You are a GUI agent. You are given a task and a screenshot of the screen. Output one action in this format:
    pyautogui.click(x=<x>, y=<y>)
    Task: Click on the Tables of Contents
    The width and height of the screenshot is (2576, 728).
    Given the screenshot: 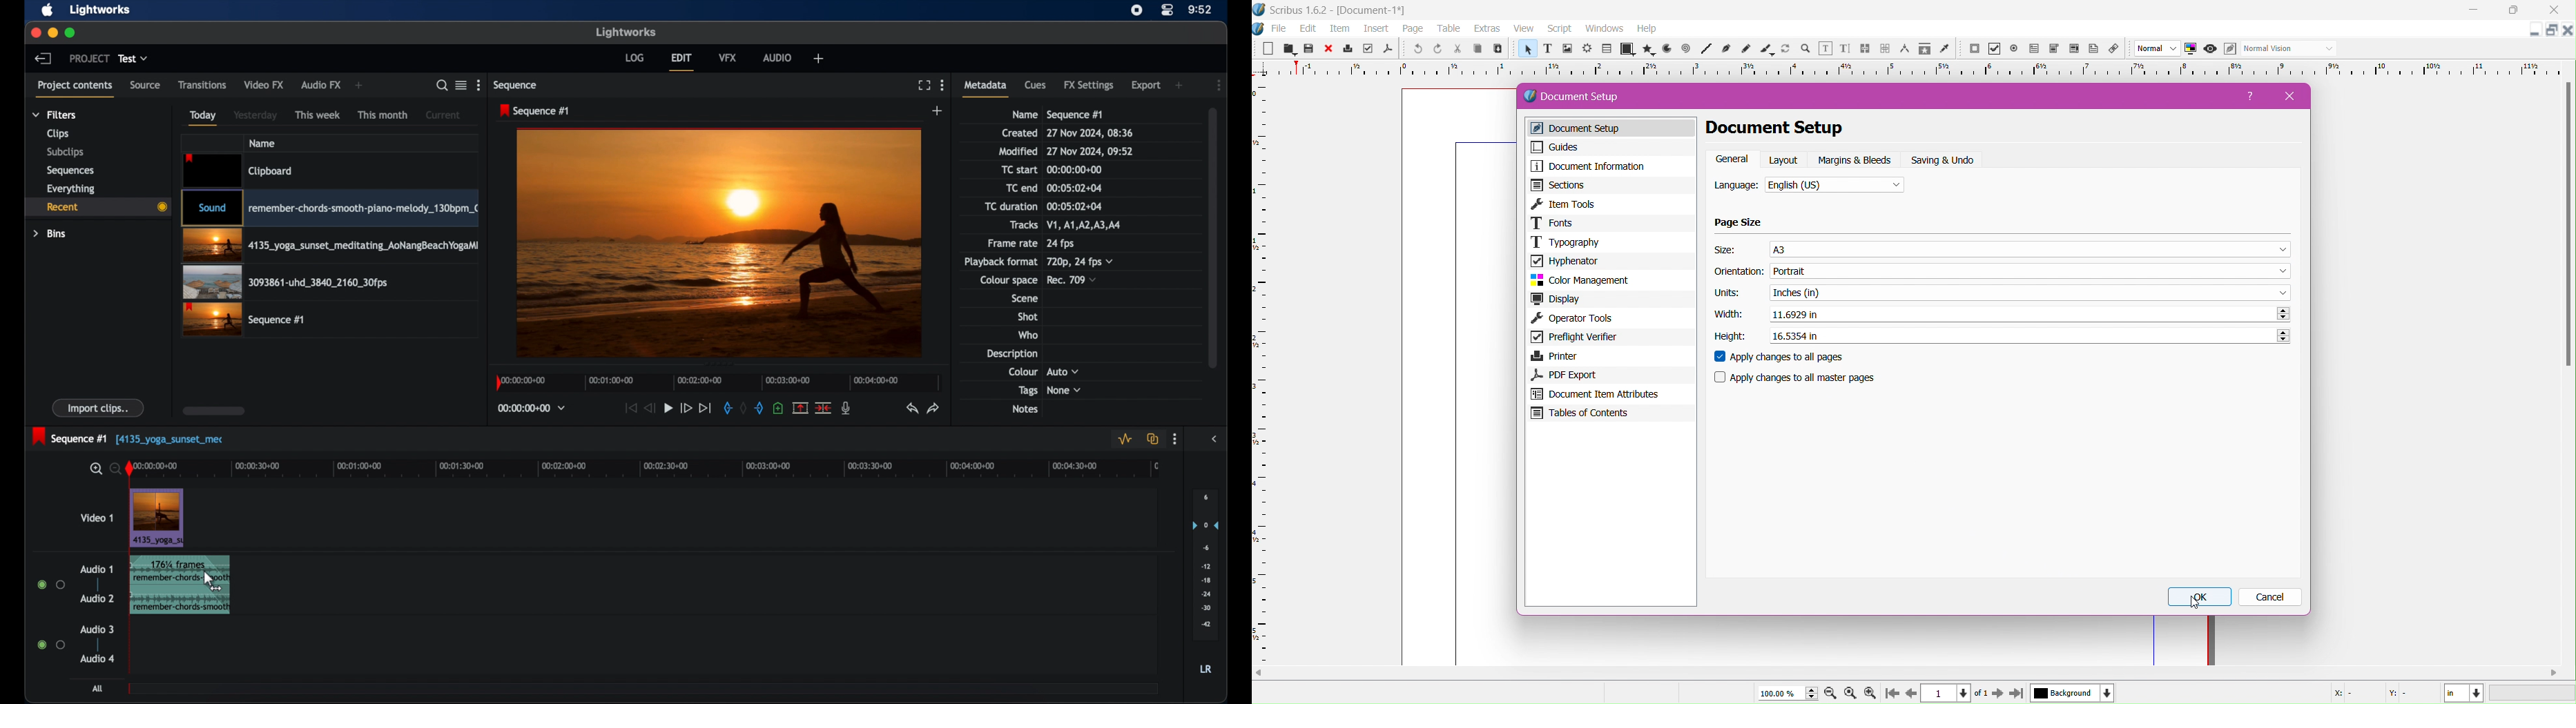 What is the action you would take?
    pyautogui.click(x=1610, y=415)
    